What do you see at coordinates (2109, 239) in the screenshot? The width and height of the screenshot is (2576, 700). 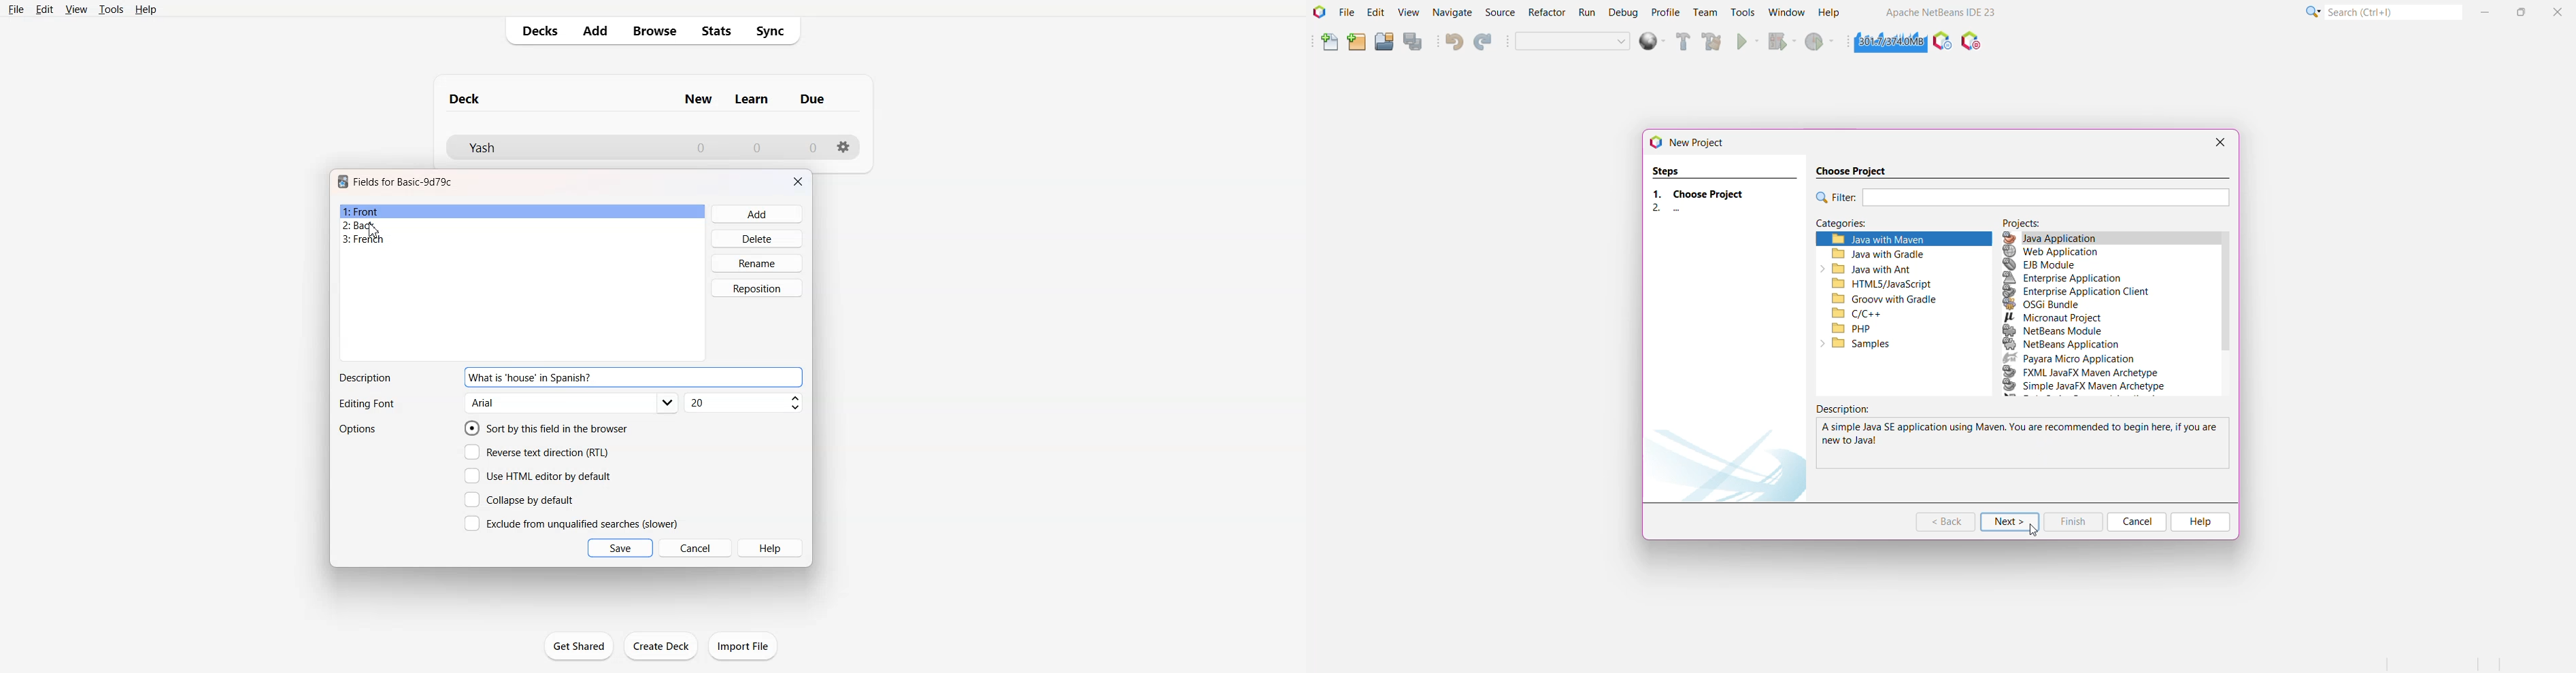 I see `Java Application` at bounding box center [2109, 239].